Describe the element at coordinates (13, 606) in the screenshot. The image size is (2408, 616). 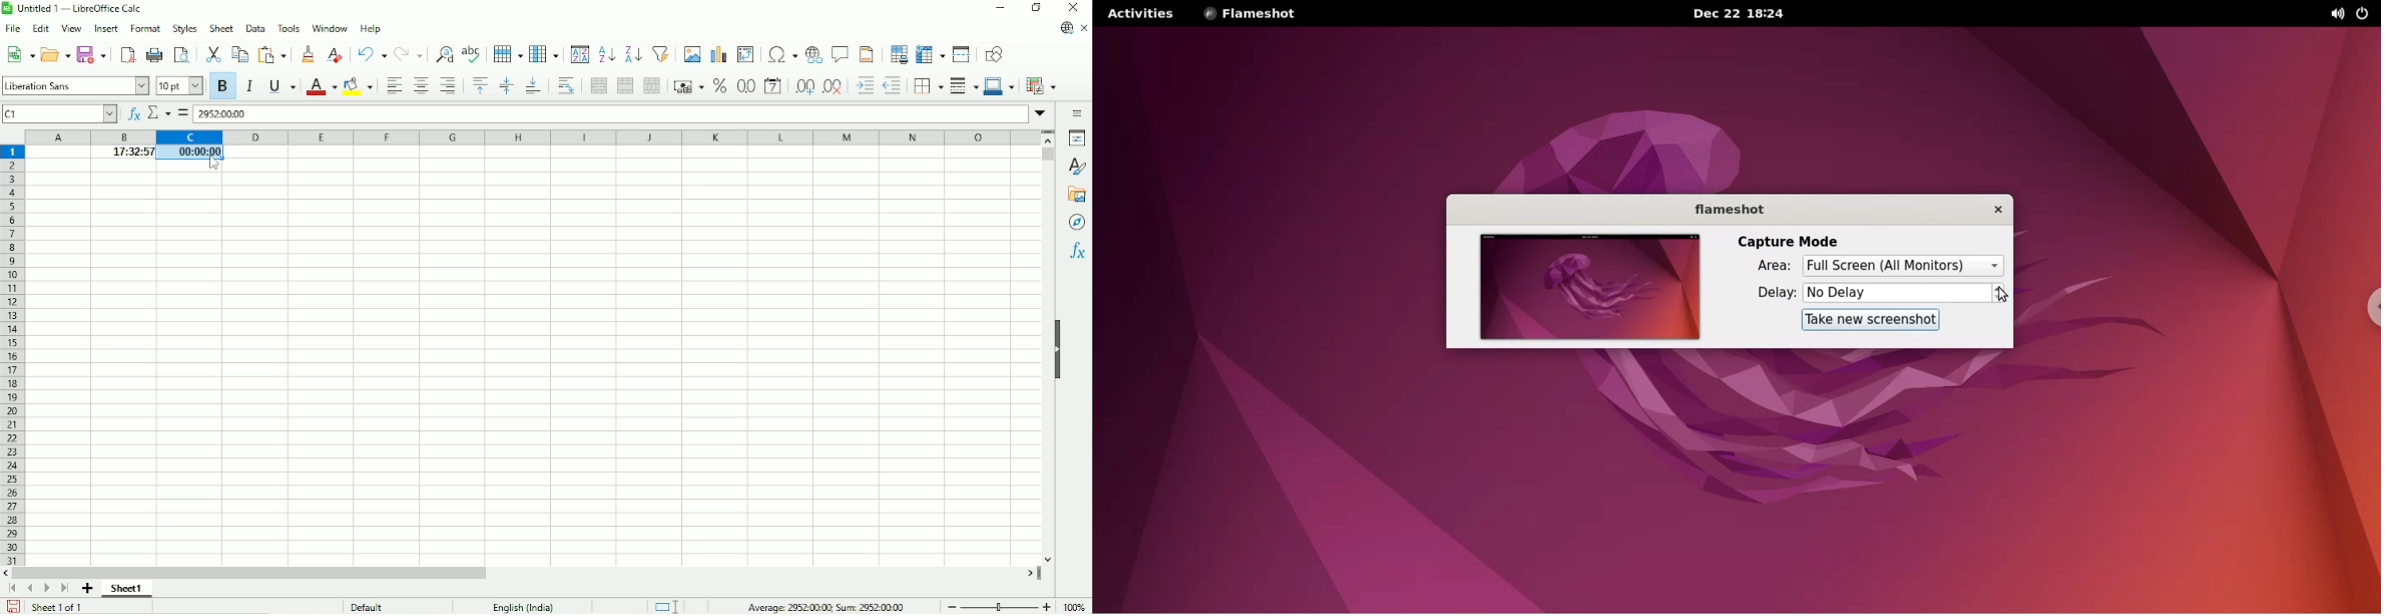
I see `Save` at that location.